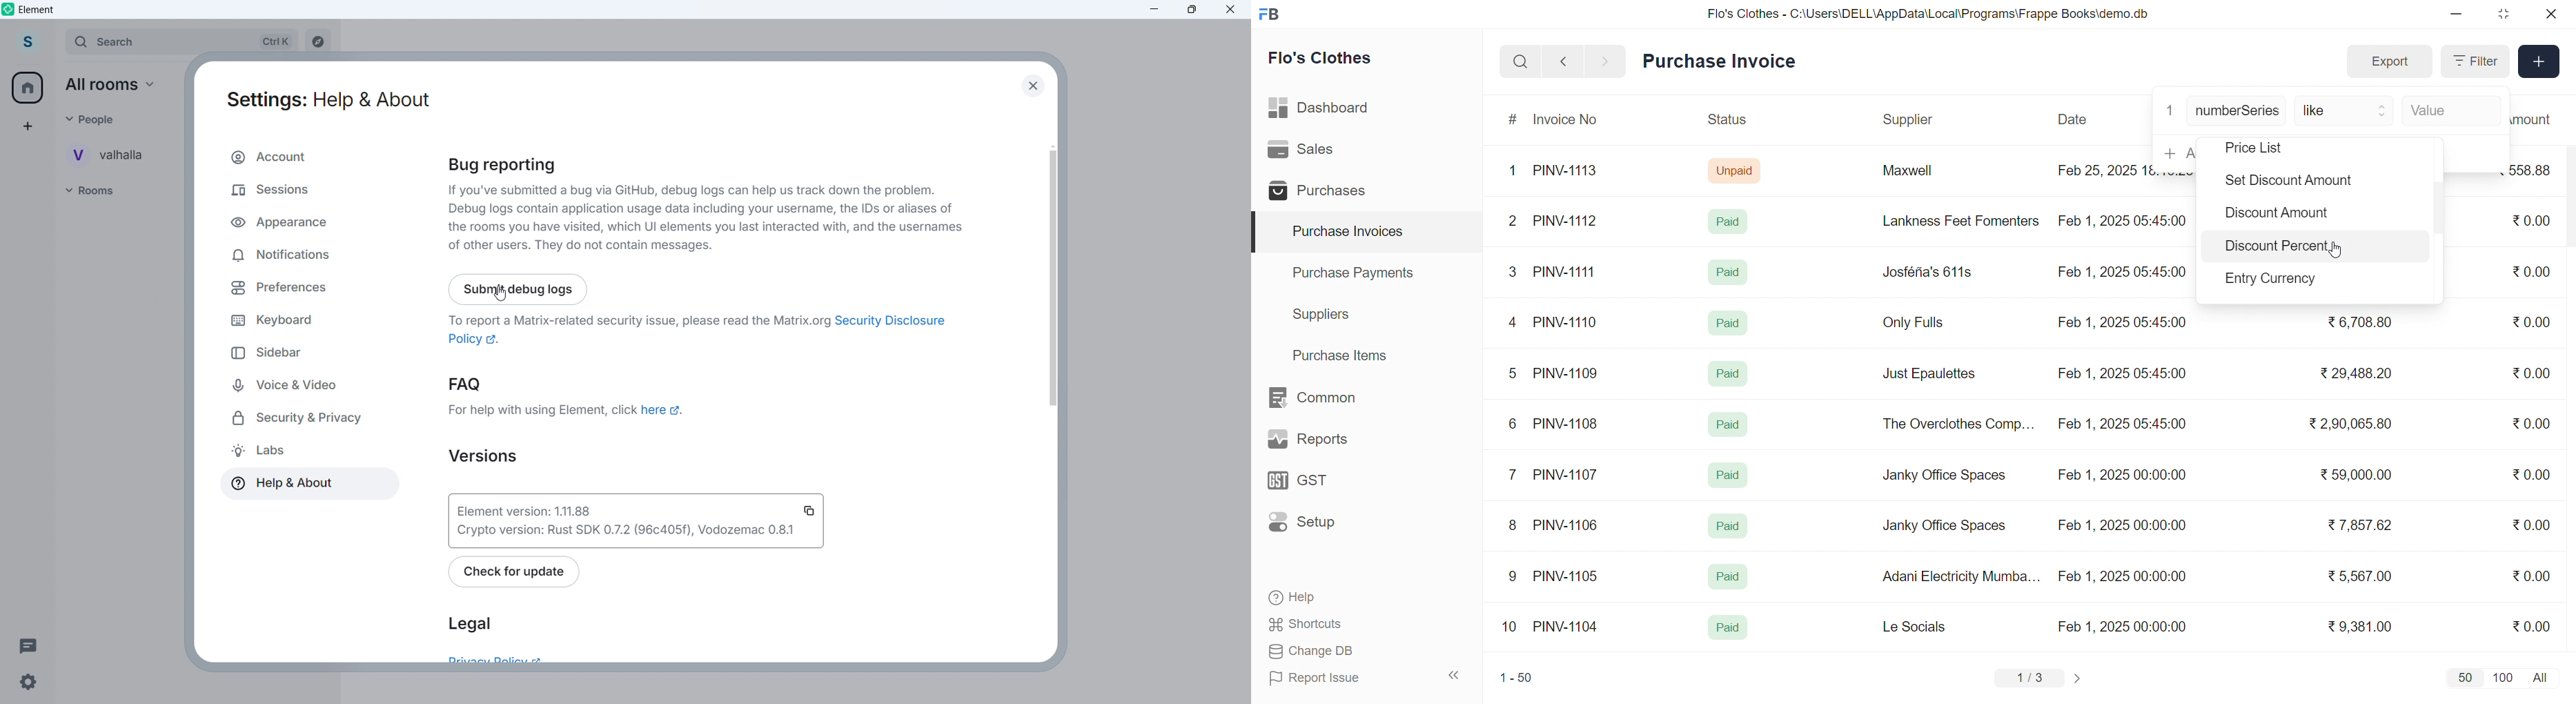  I want to click on navigate backward, so click(1563, 61).